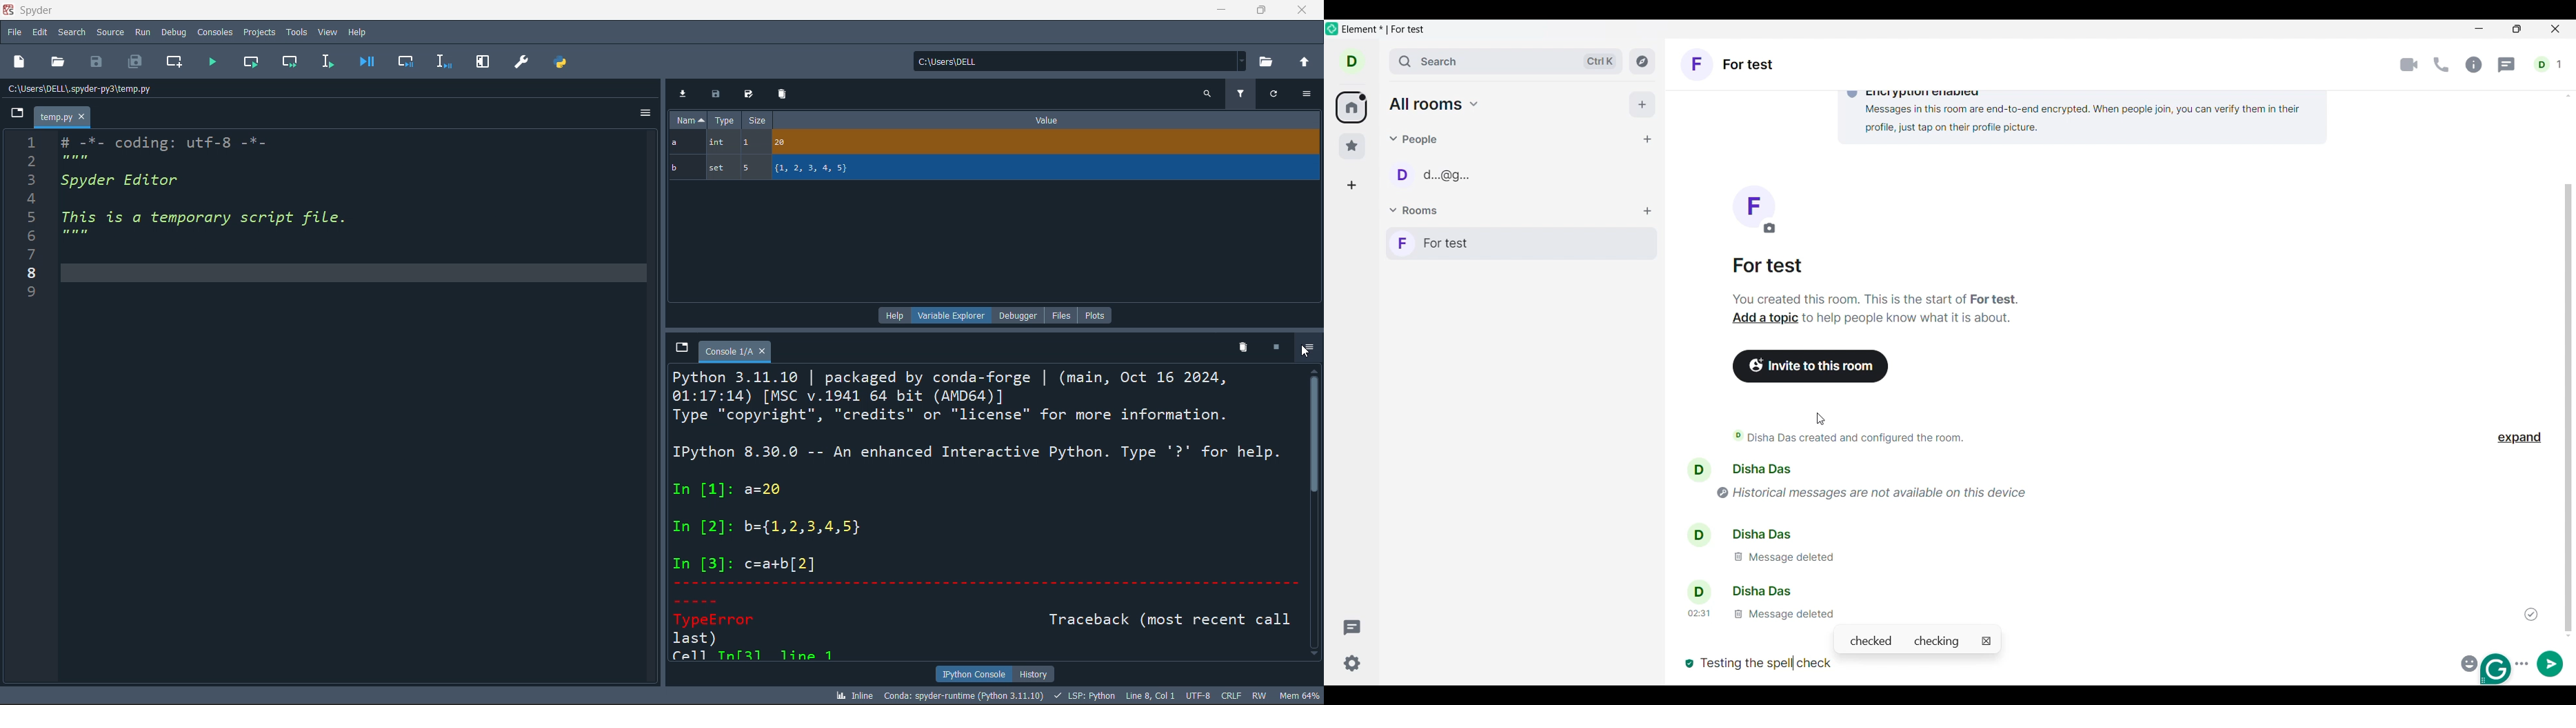  Describe the element at coordinates (172, 63) in the screenshot. I see `create cell` at that location.